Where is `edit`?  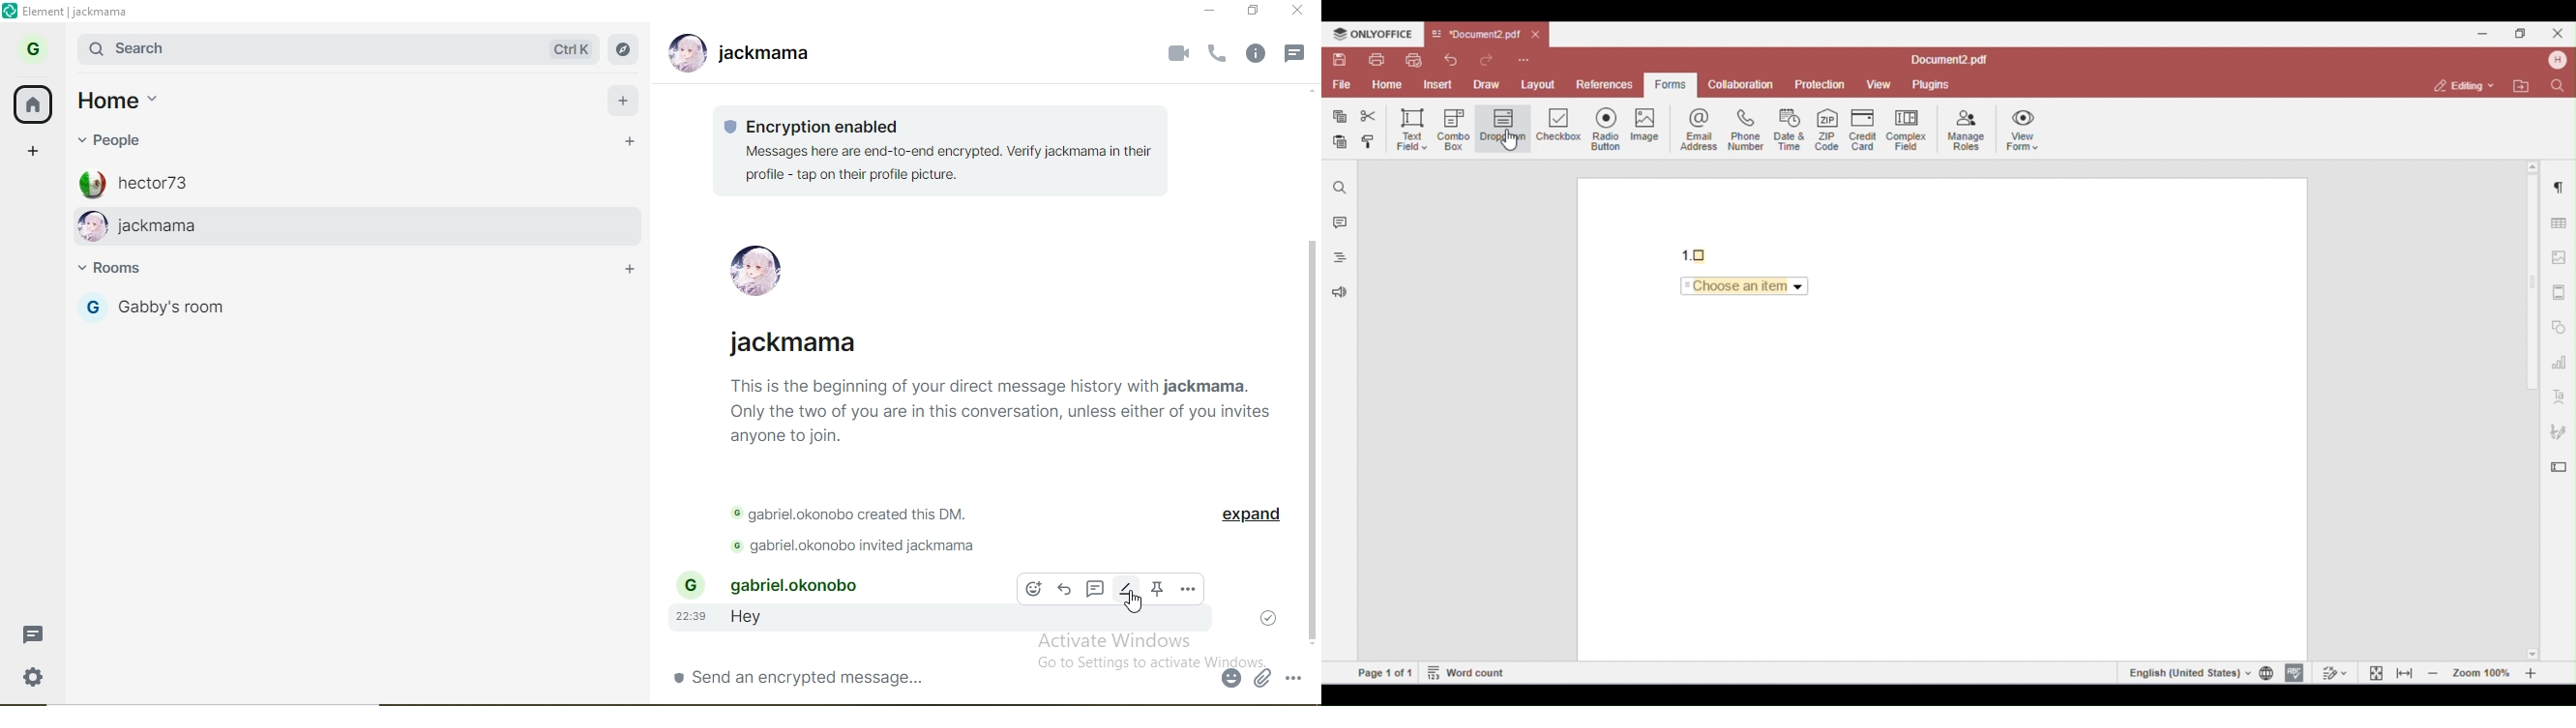
edit is located at coordinates (1125, 589).